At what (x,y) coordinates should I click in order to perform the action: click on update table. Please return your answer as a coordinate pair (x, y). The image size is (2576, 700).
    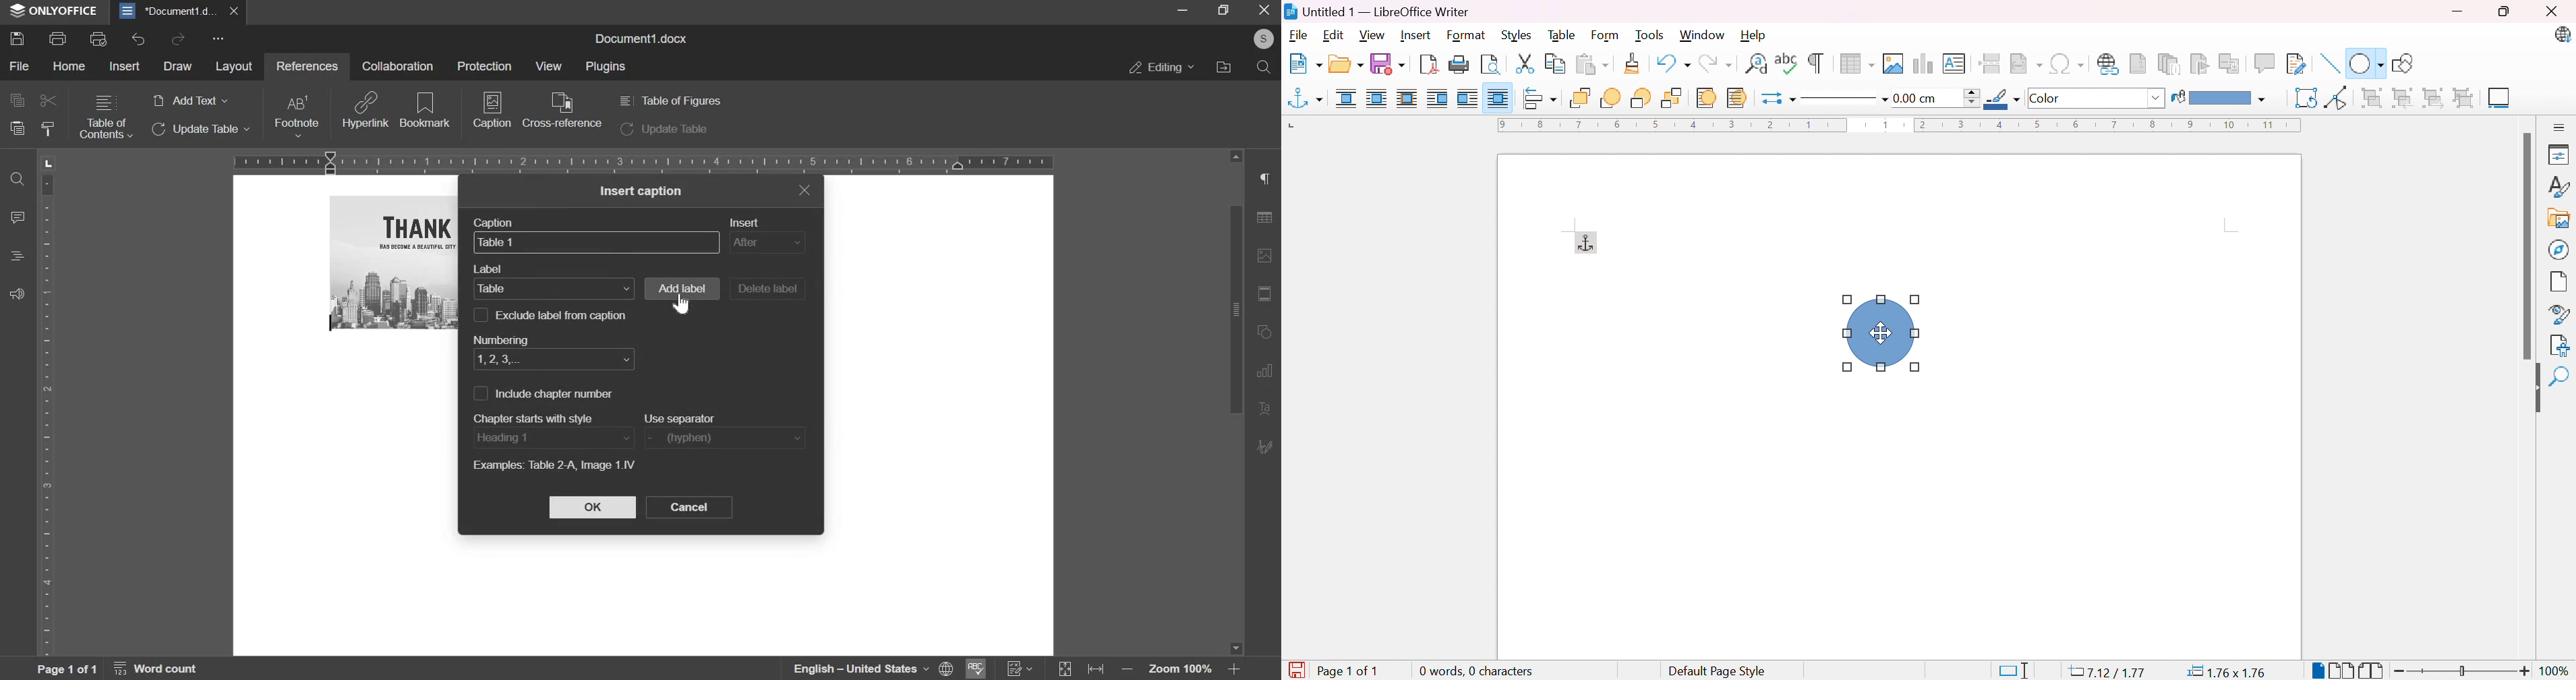
    Looking at the image, I should click on (202, 129).